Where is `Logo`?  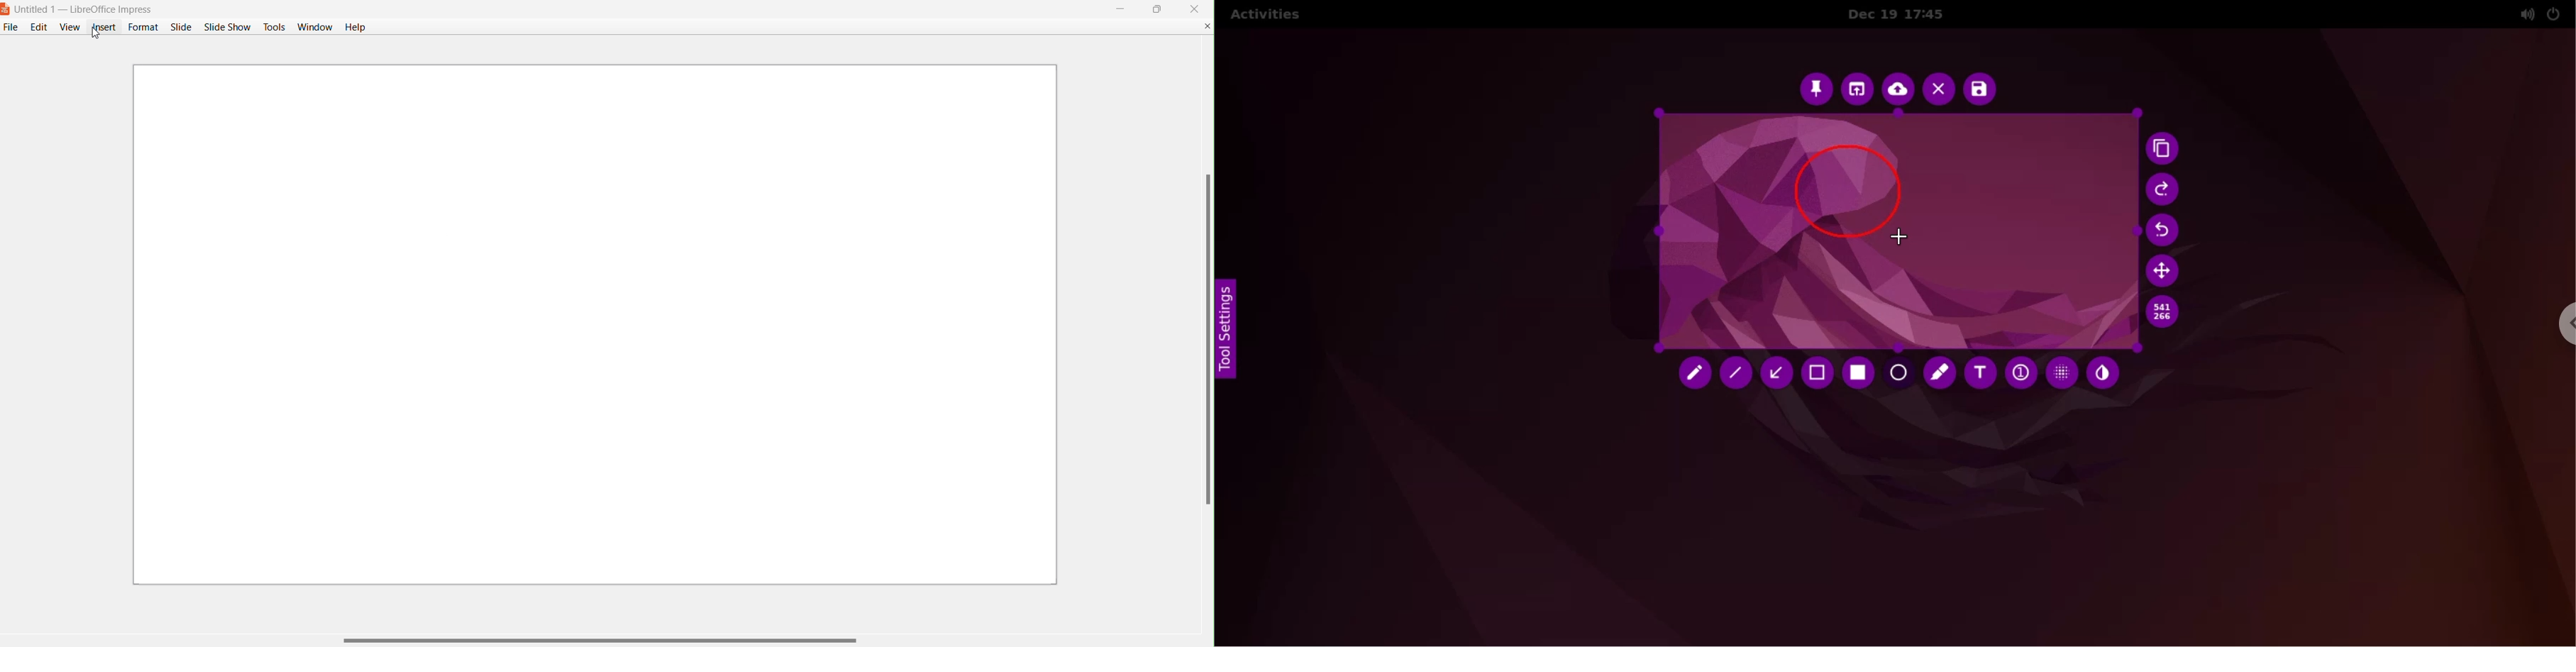
Logo is located at coordinates (6, 10).